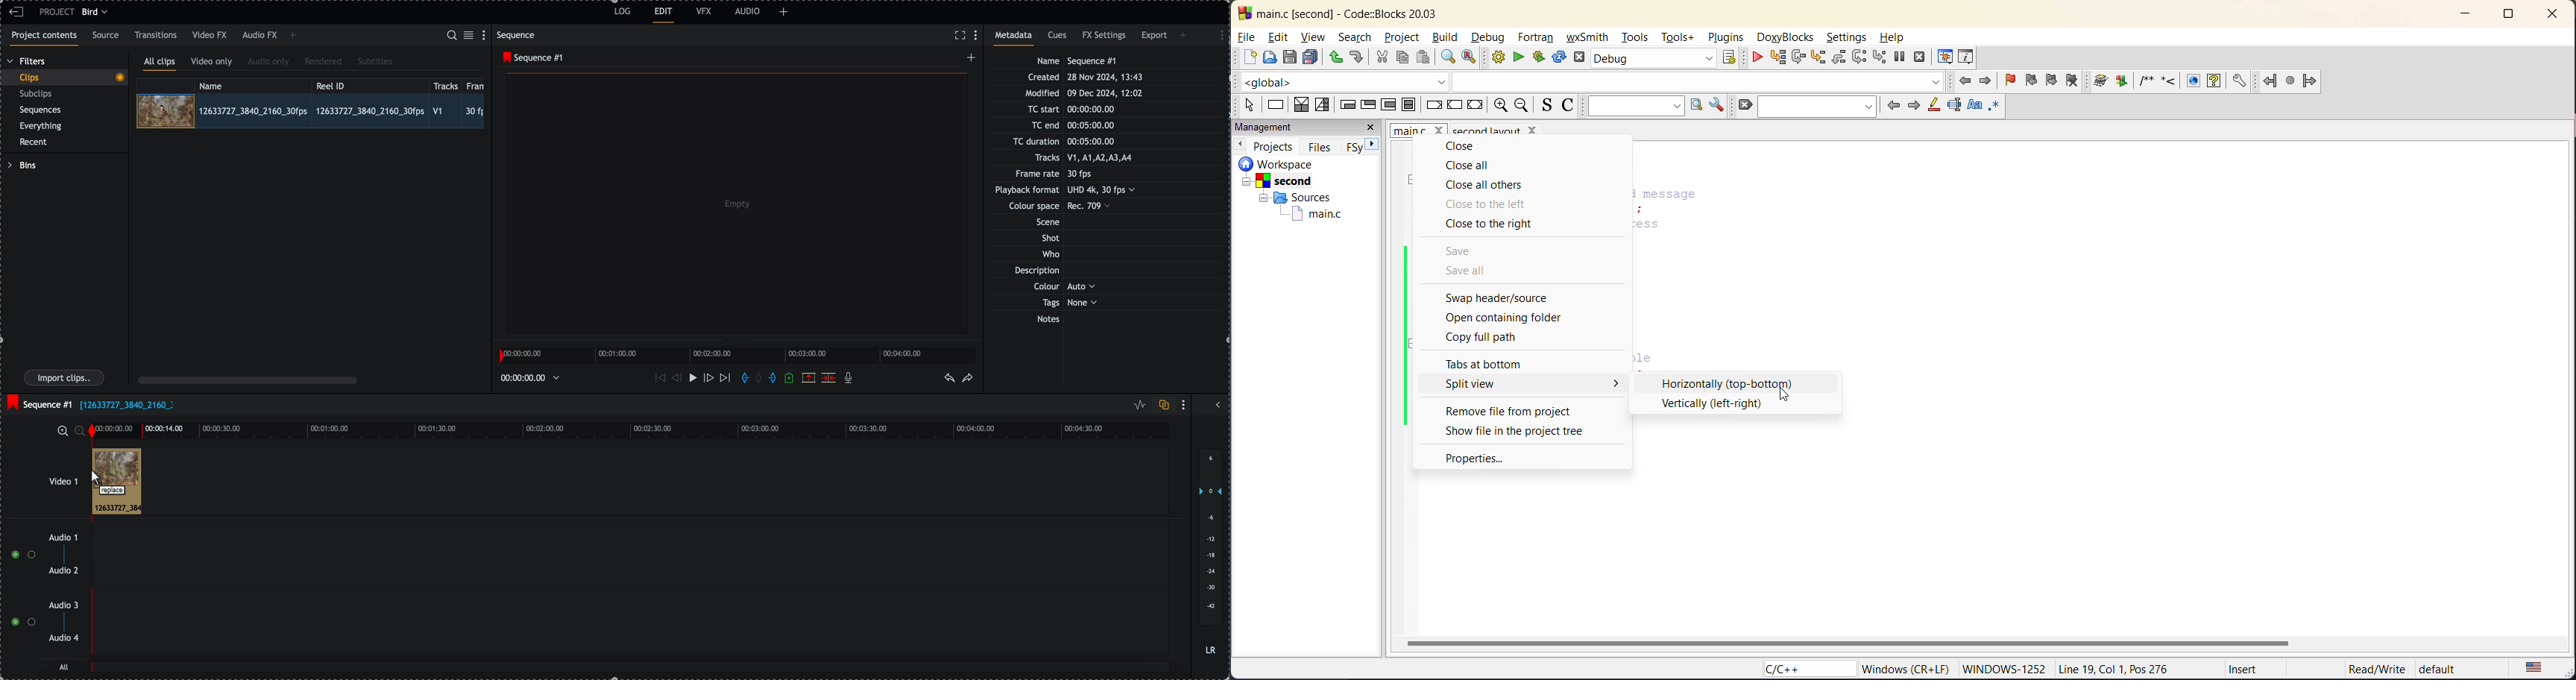 The image size is (2576, 700). I want to click on tabs at bottom, so click(1493, 364).